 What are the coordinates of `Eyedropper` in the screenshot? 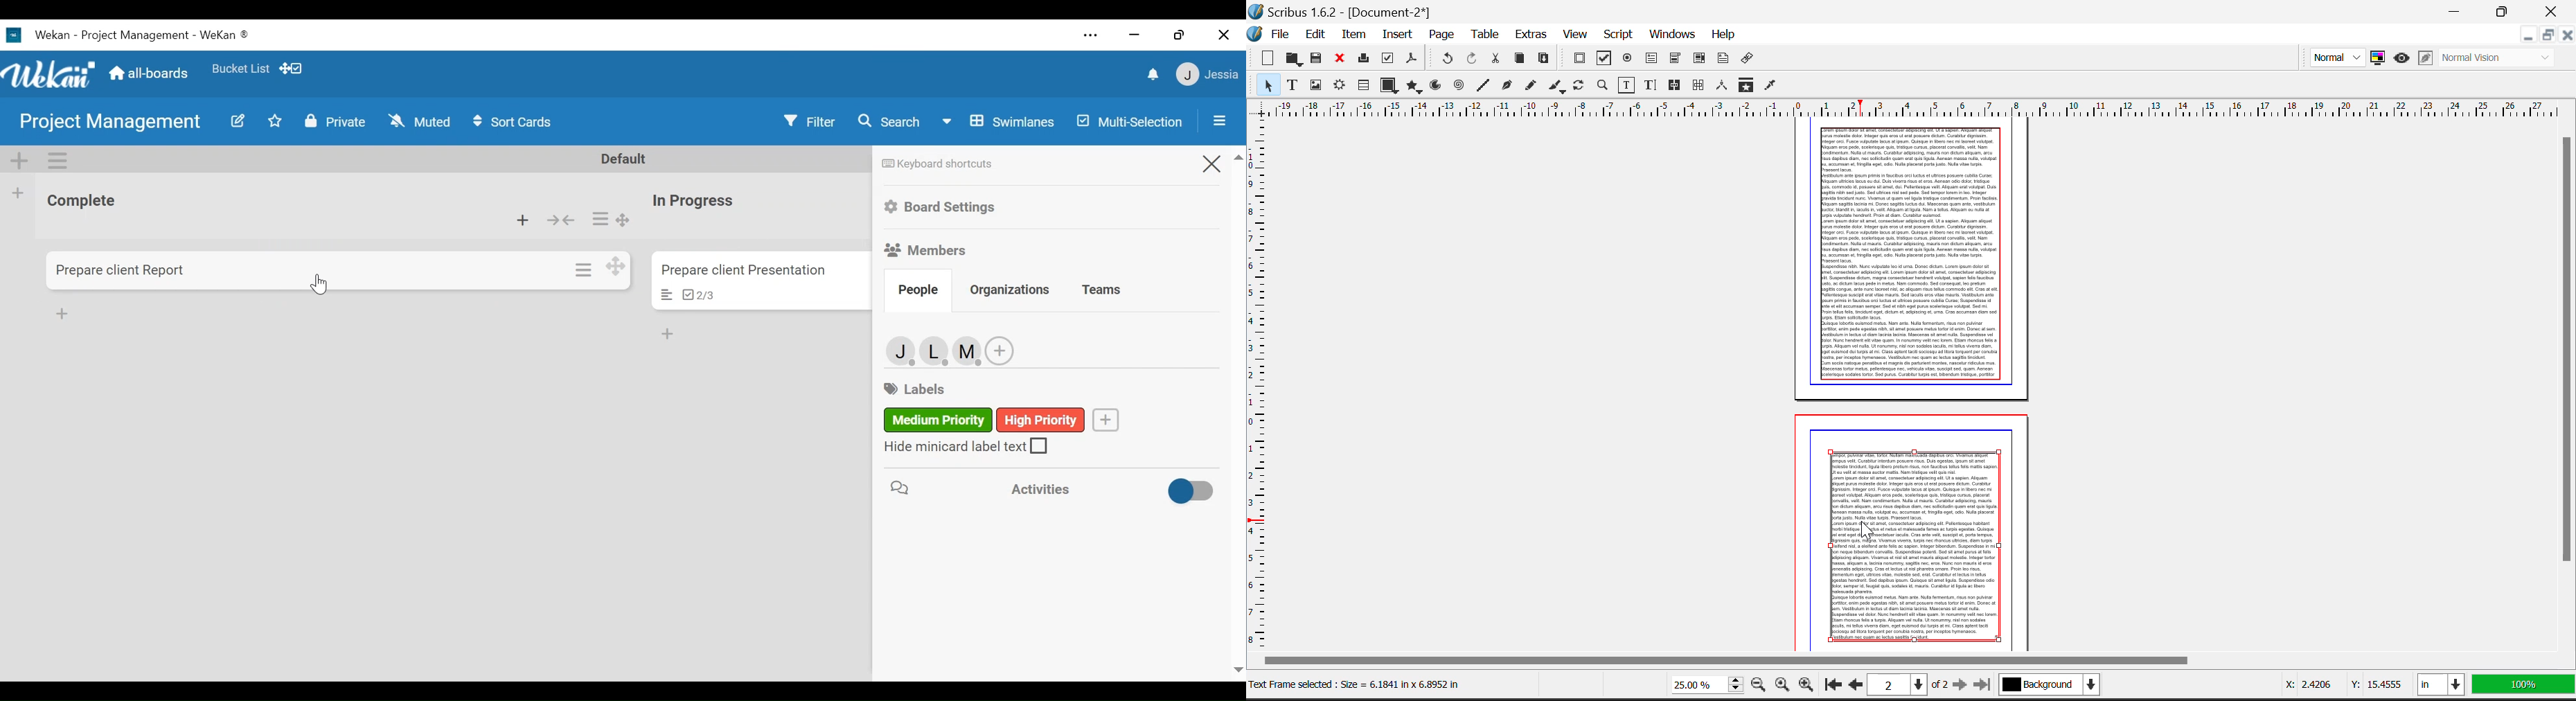 It's located at (1773, 86).